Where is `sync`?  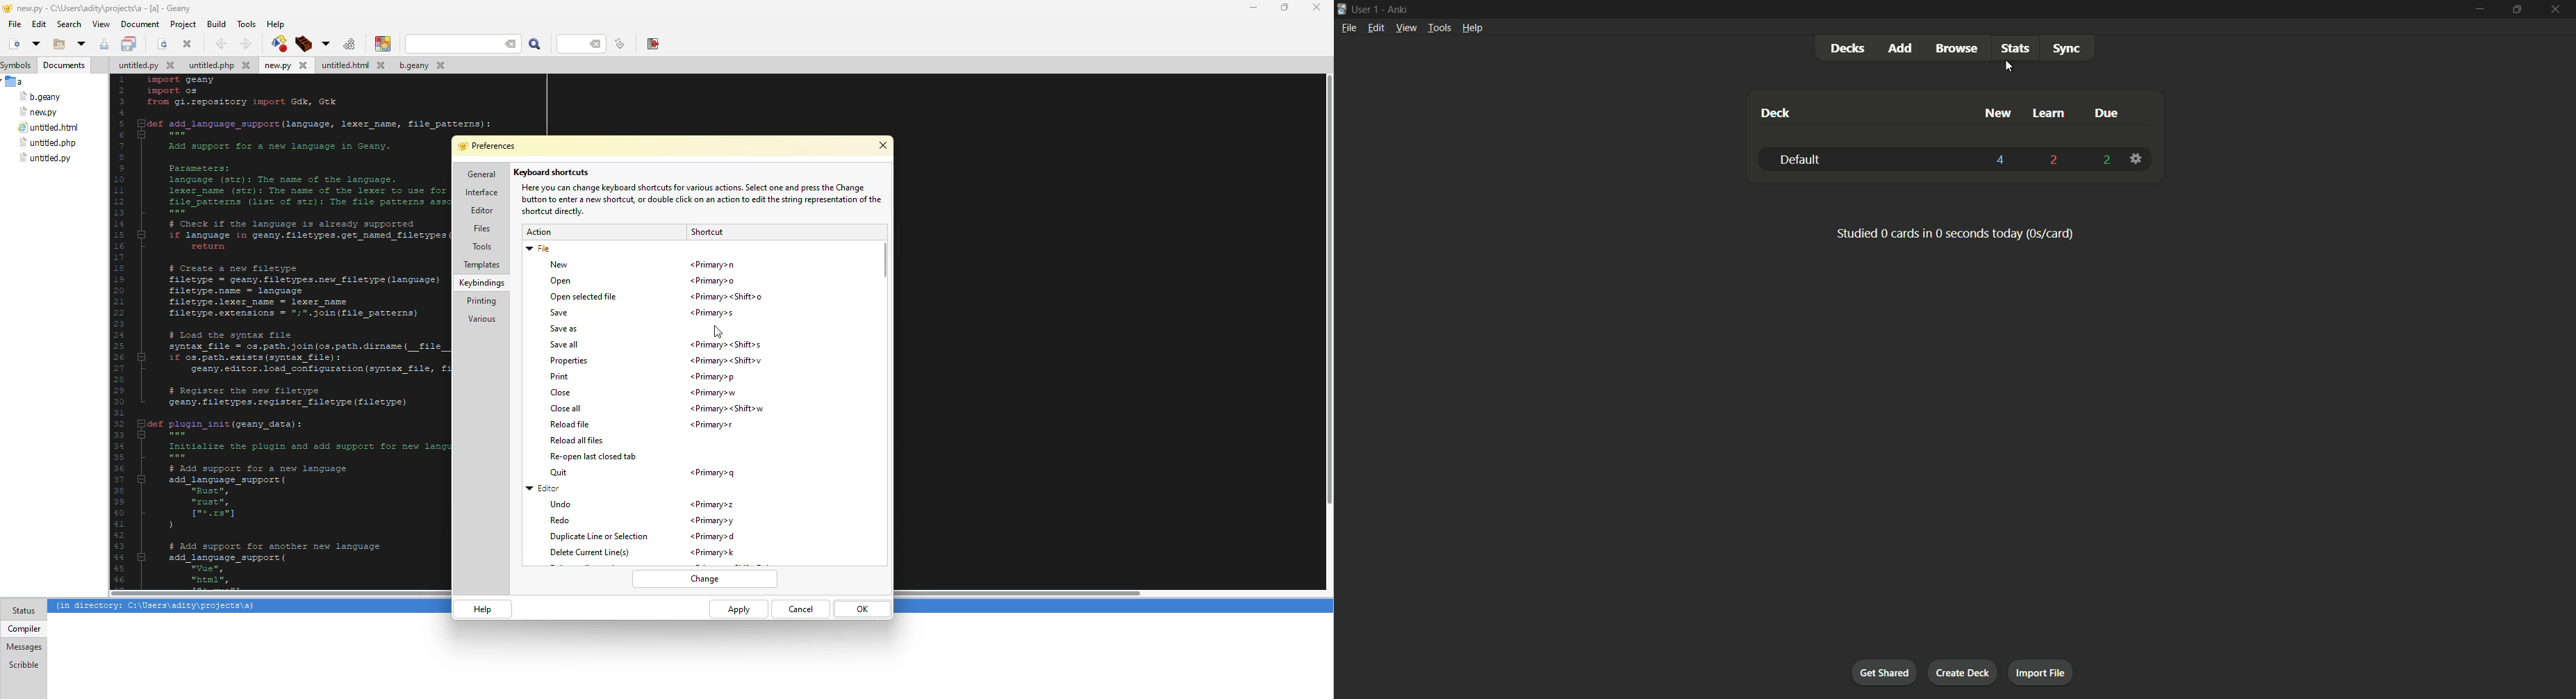 sync is located at coordinates (2066, 49).